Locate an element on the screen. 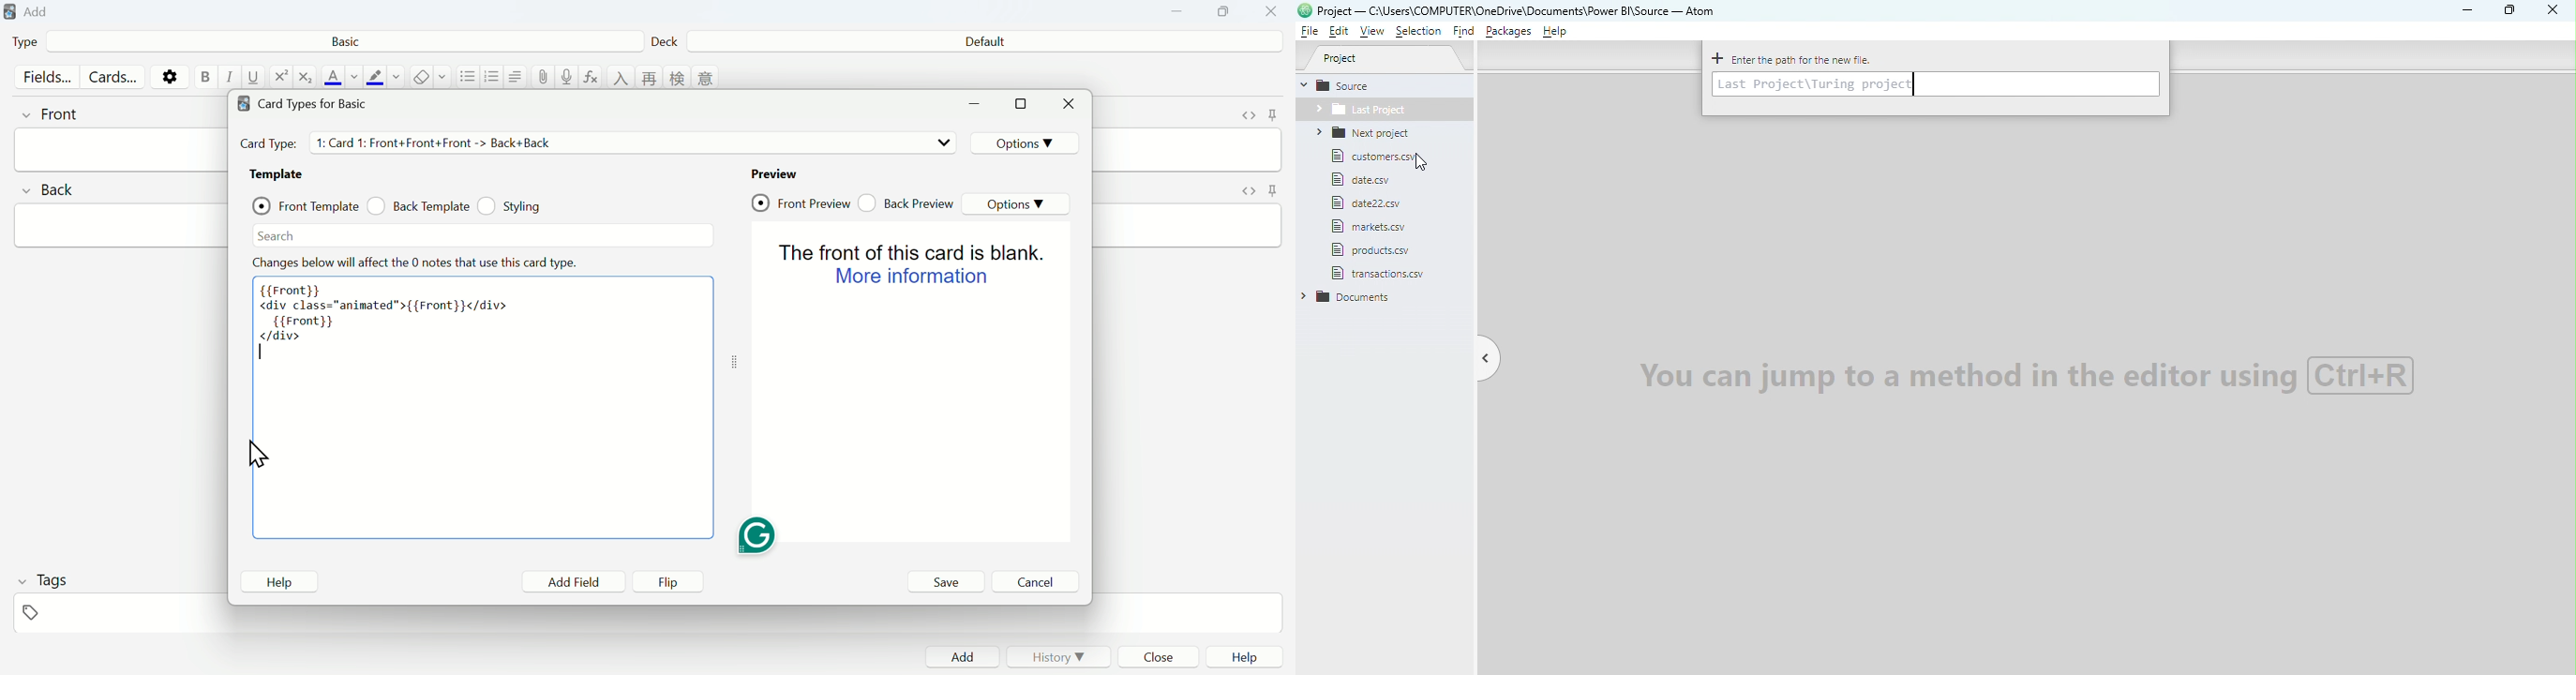  History is located at coordinates (1058, 657).